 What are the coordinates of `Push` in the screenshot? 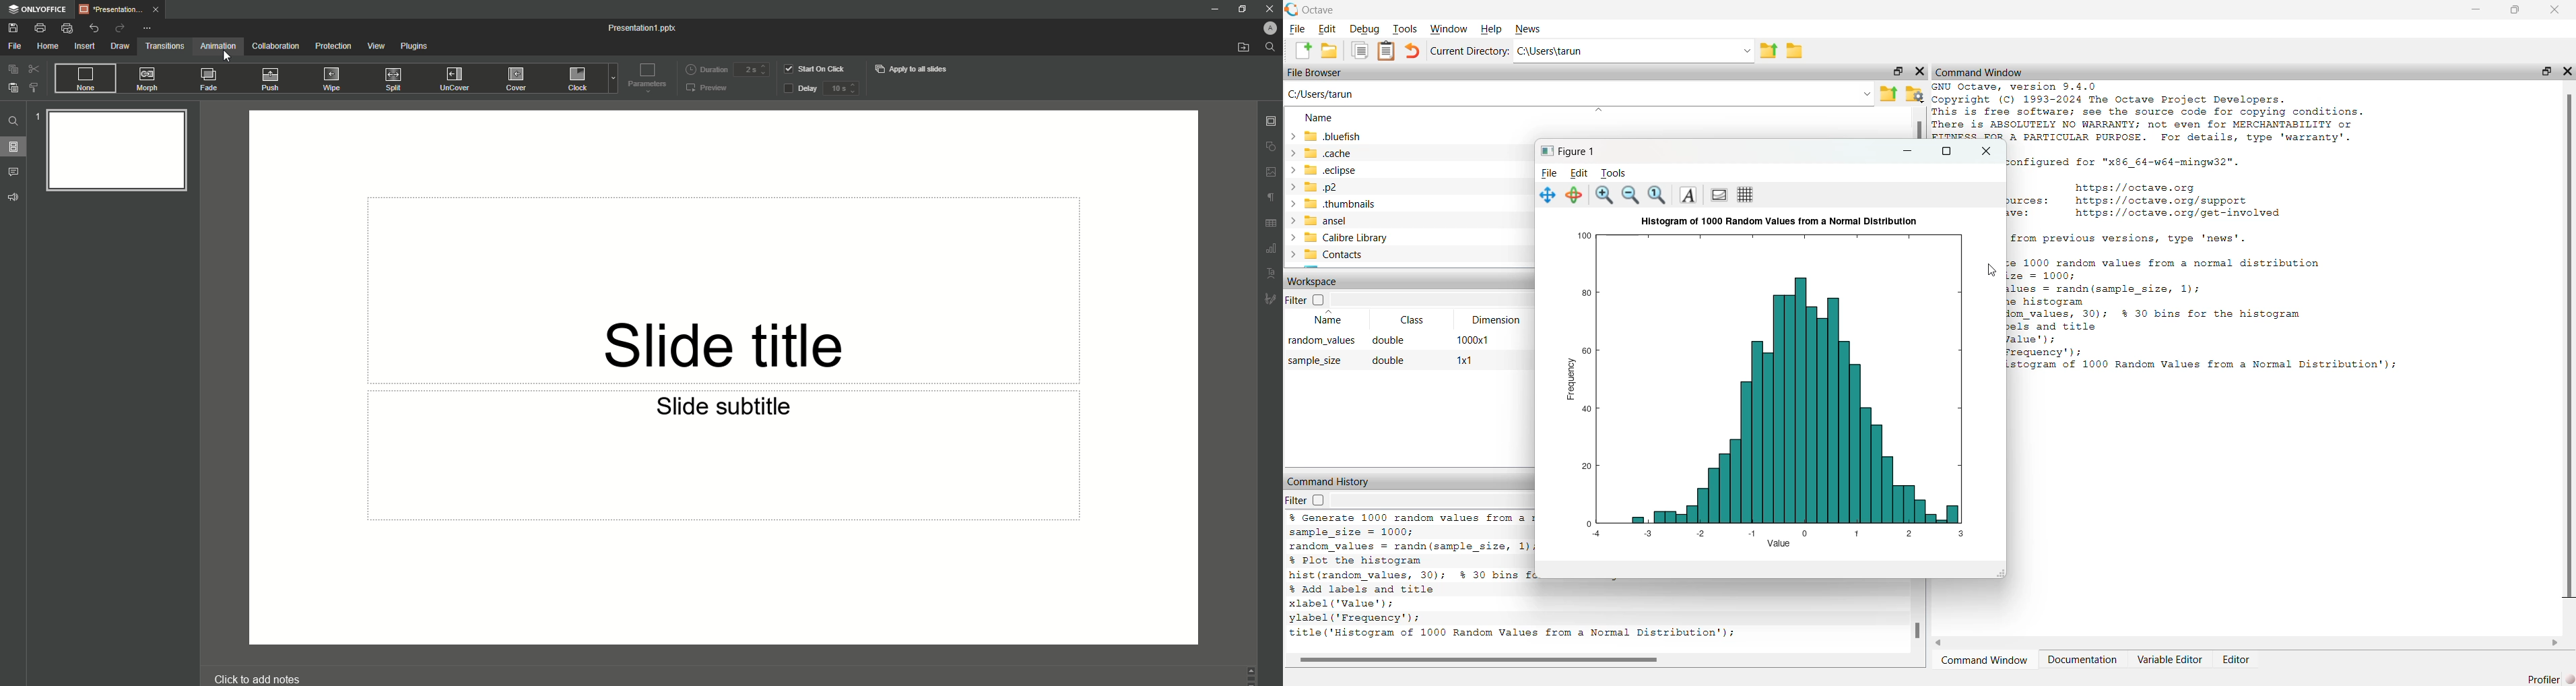 It's located at (271, 78).